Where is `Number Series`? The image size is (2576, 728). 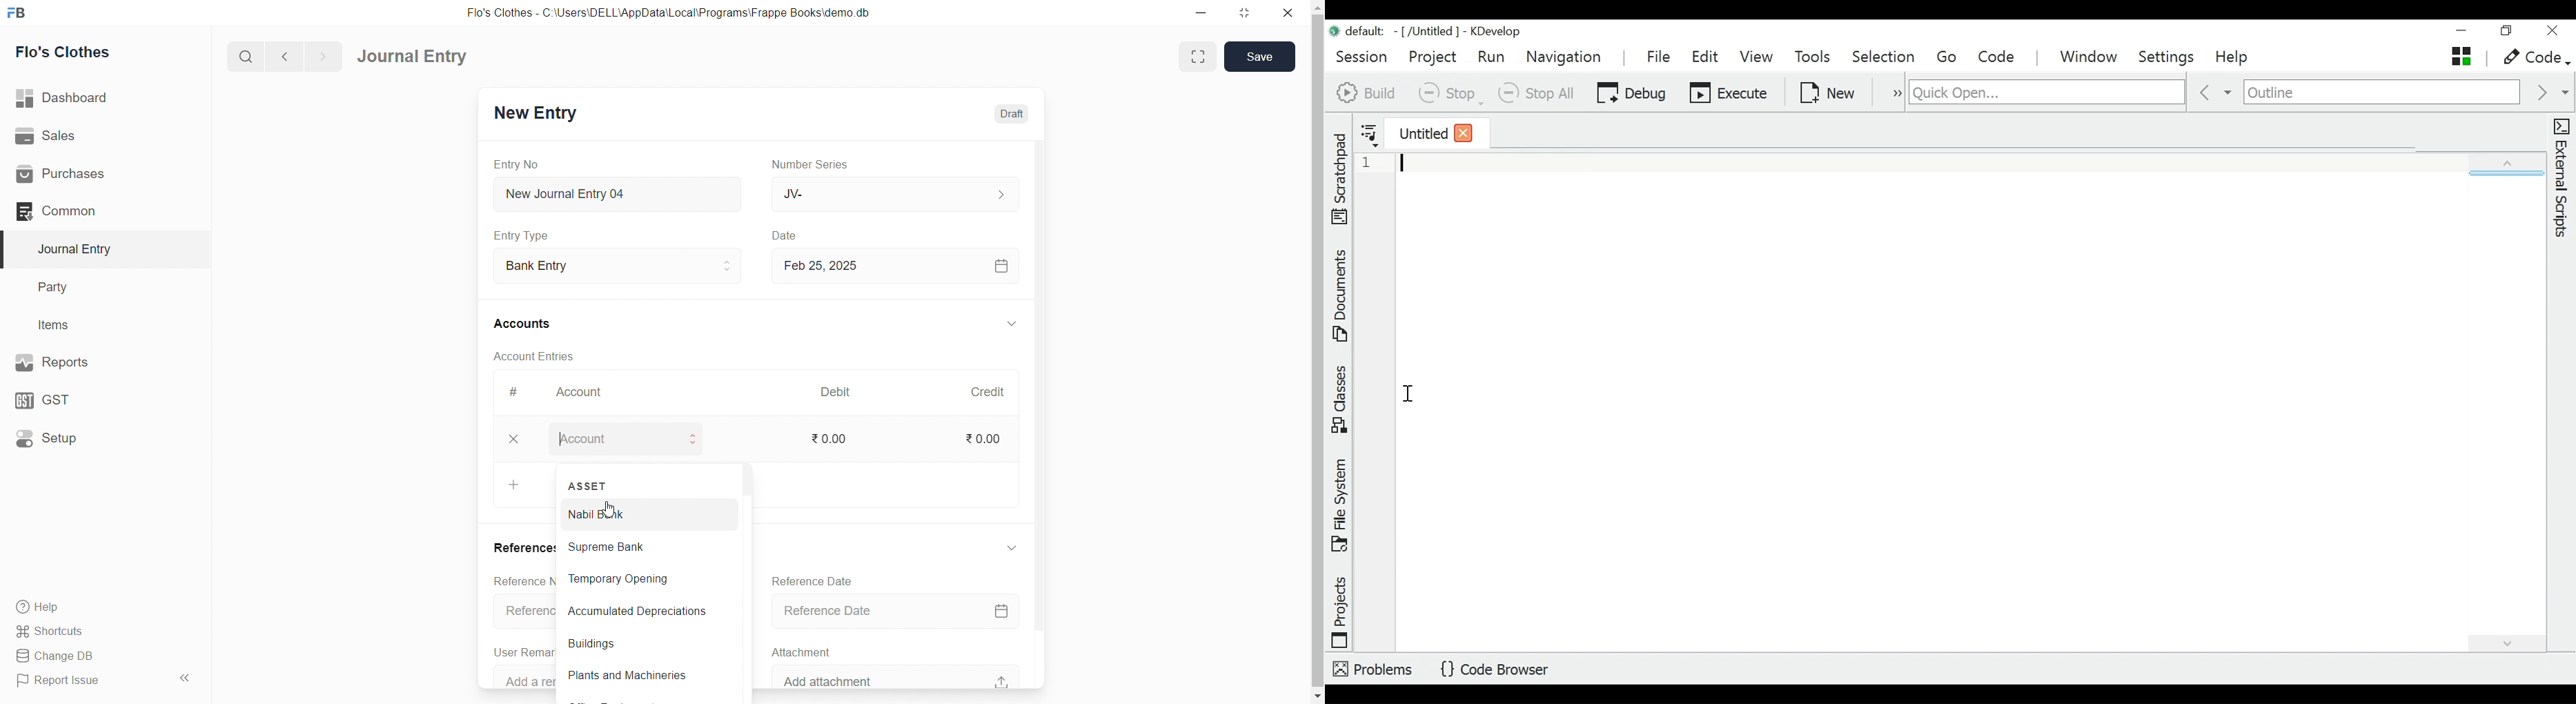 Number Series is located at coordinates (820, 164).